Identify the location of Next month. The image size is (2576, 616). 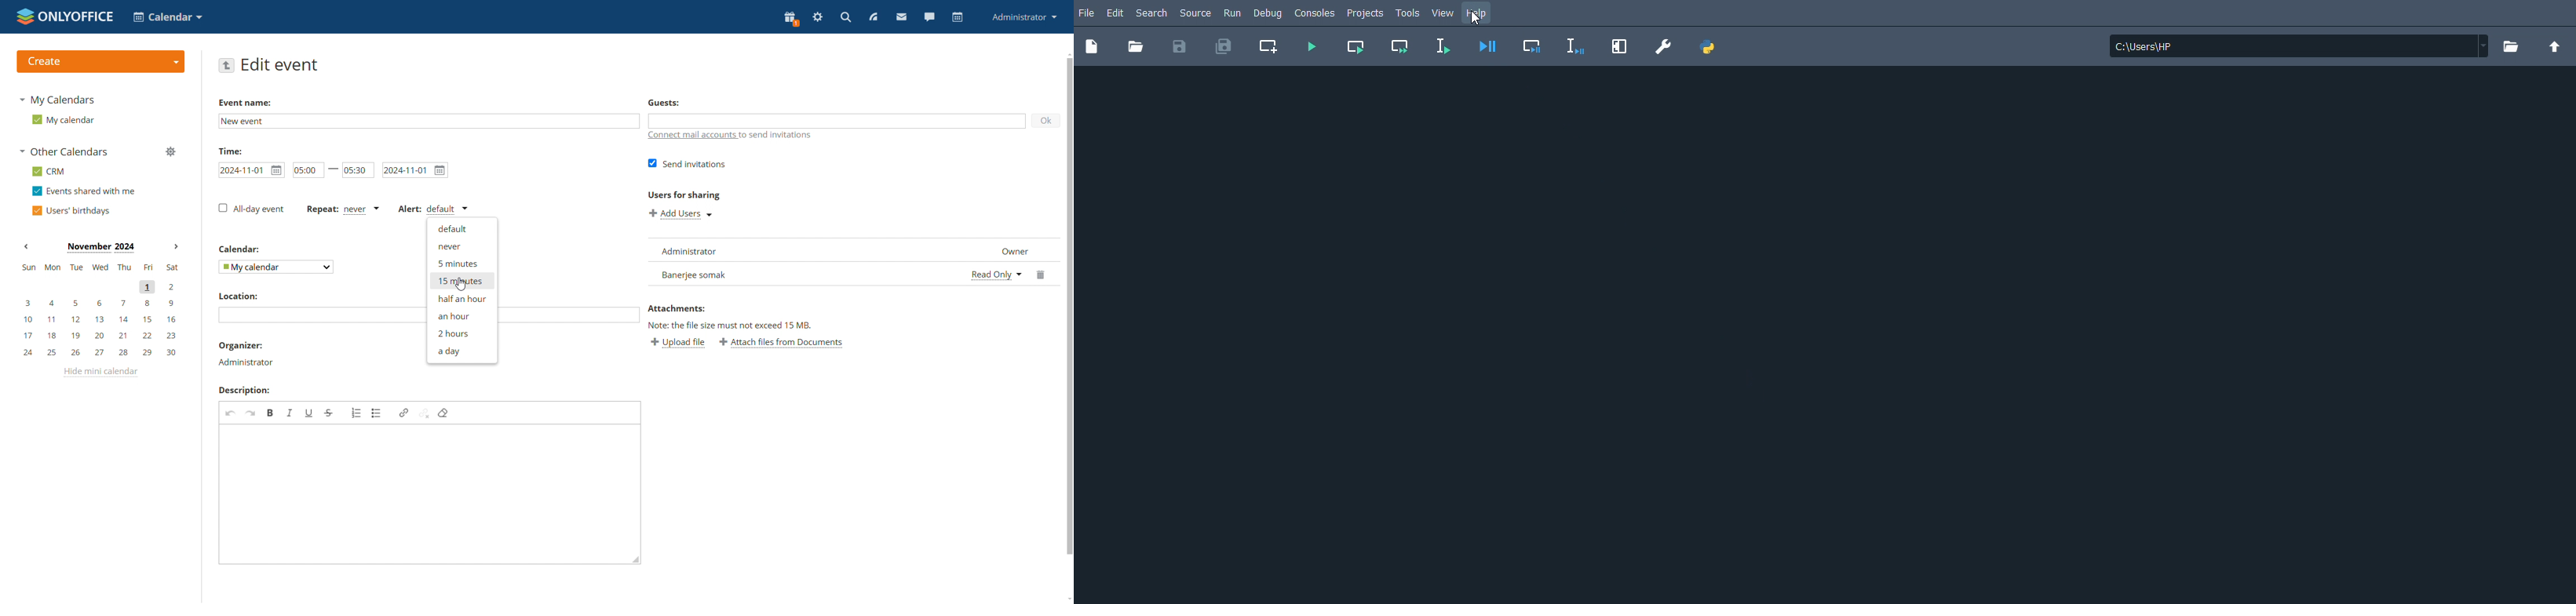
(176, 247).